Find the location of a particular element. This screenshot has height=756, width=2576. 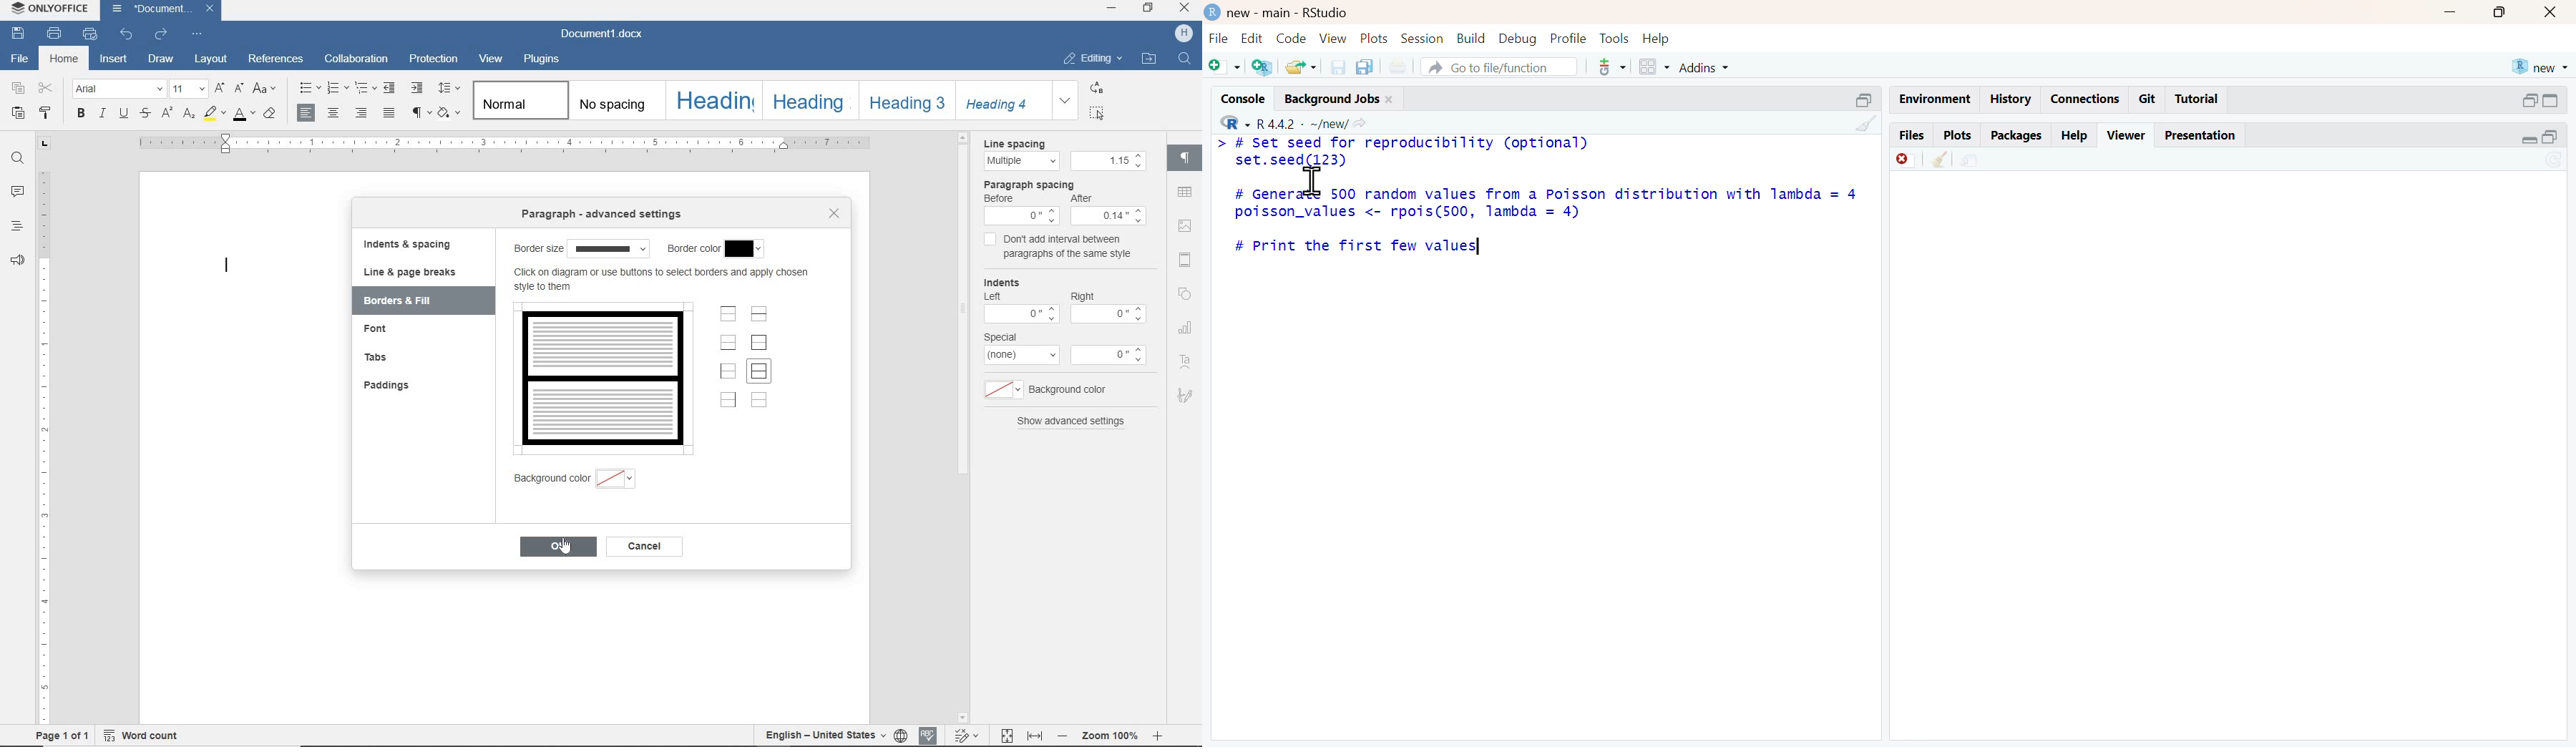

increment font size is located at coordinates (220, 89).